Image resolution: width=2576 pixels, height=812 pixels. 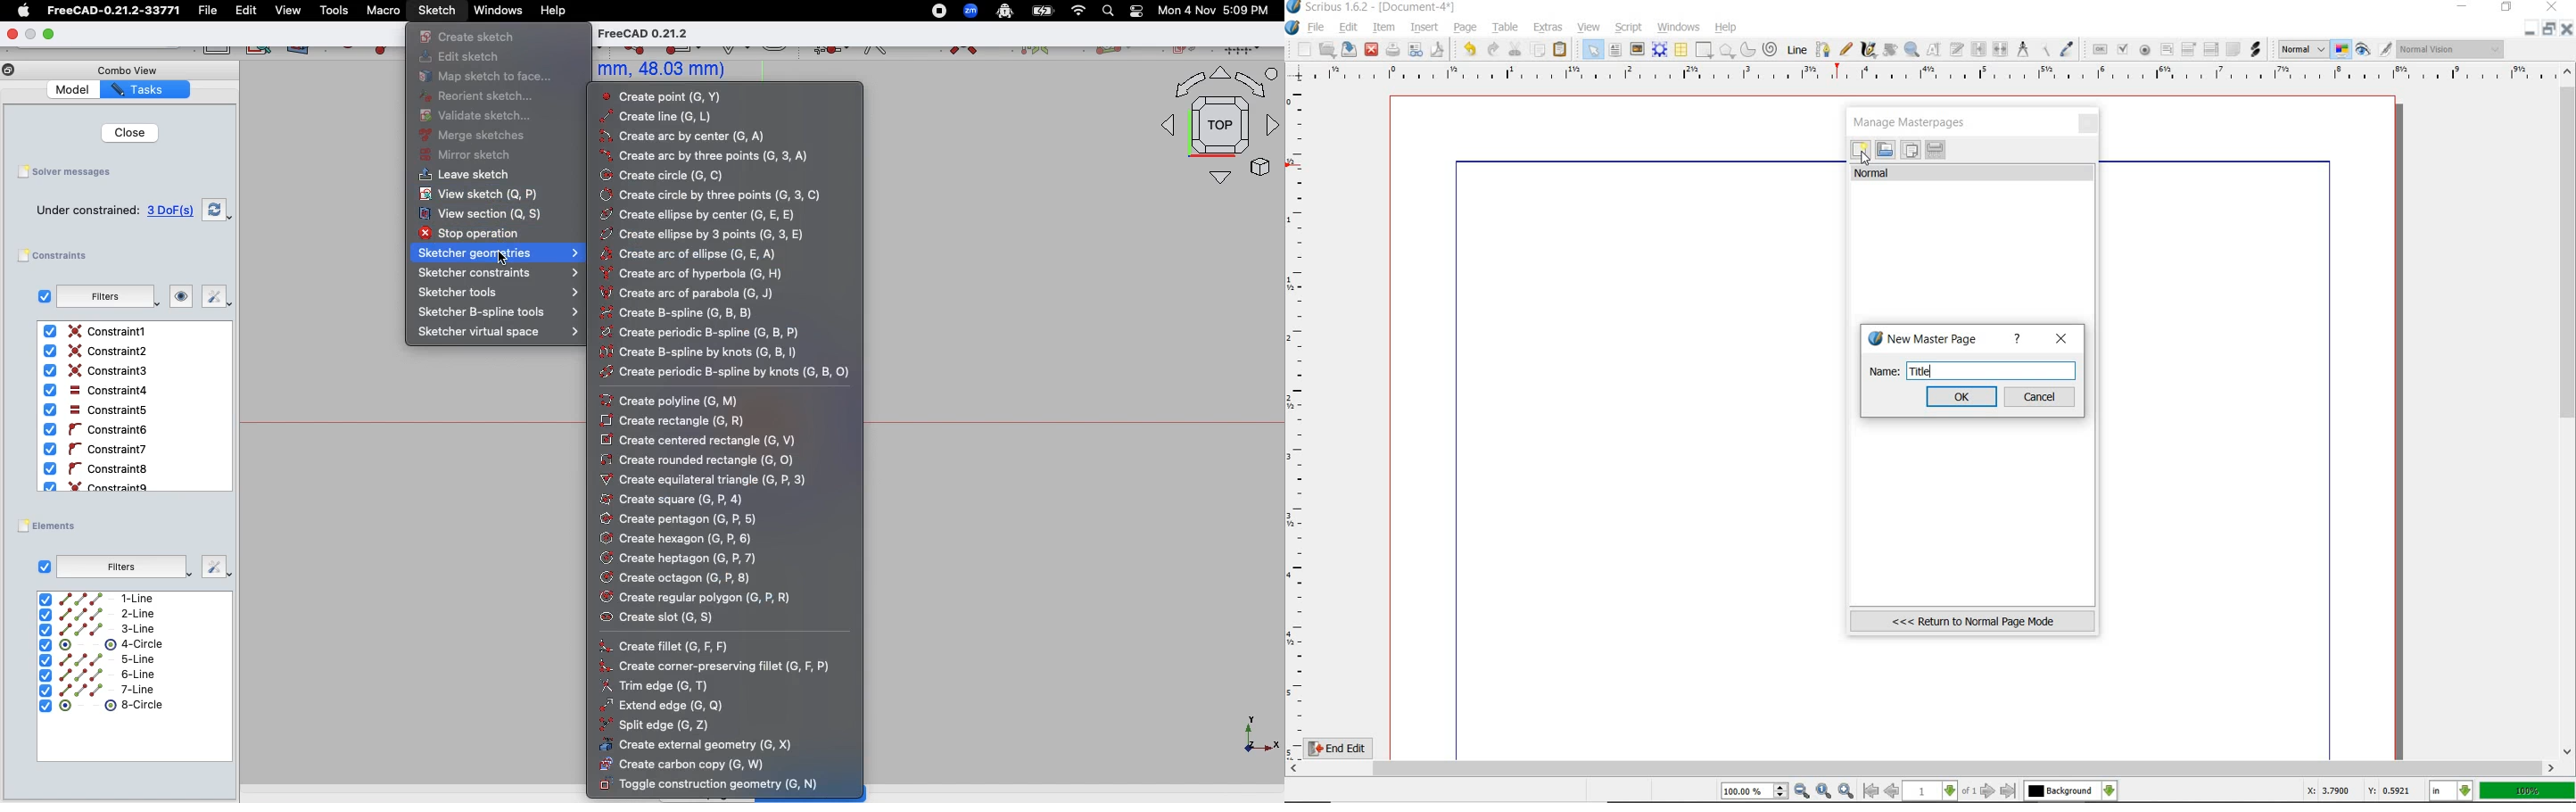 What do you see at coordinates (1973, 621) in the screenshot?
I see `Return to normal page mode` at bounding box center [1973, 621].